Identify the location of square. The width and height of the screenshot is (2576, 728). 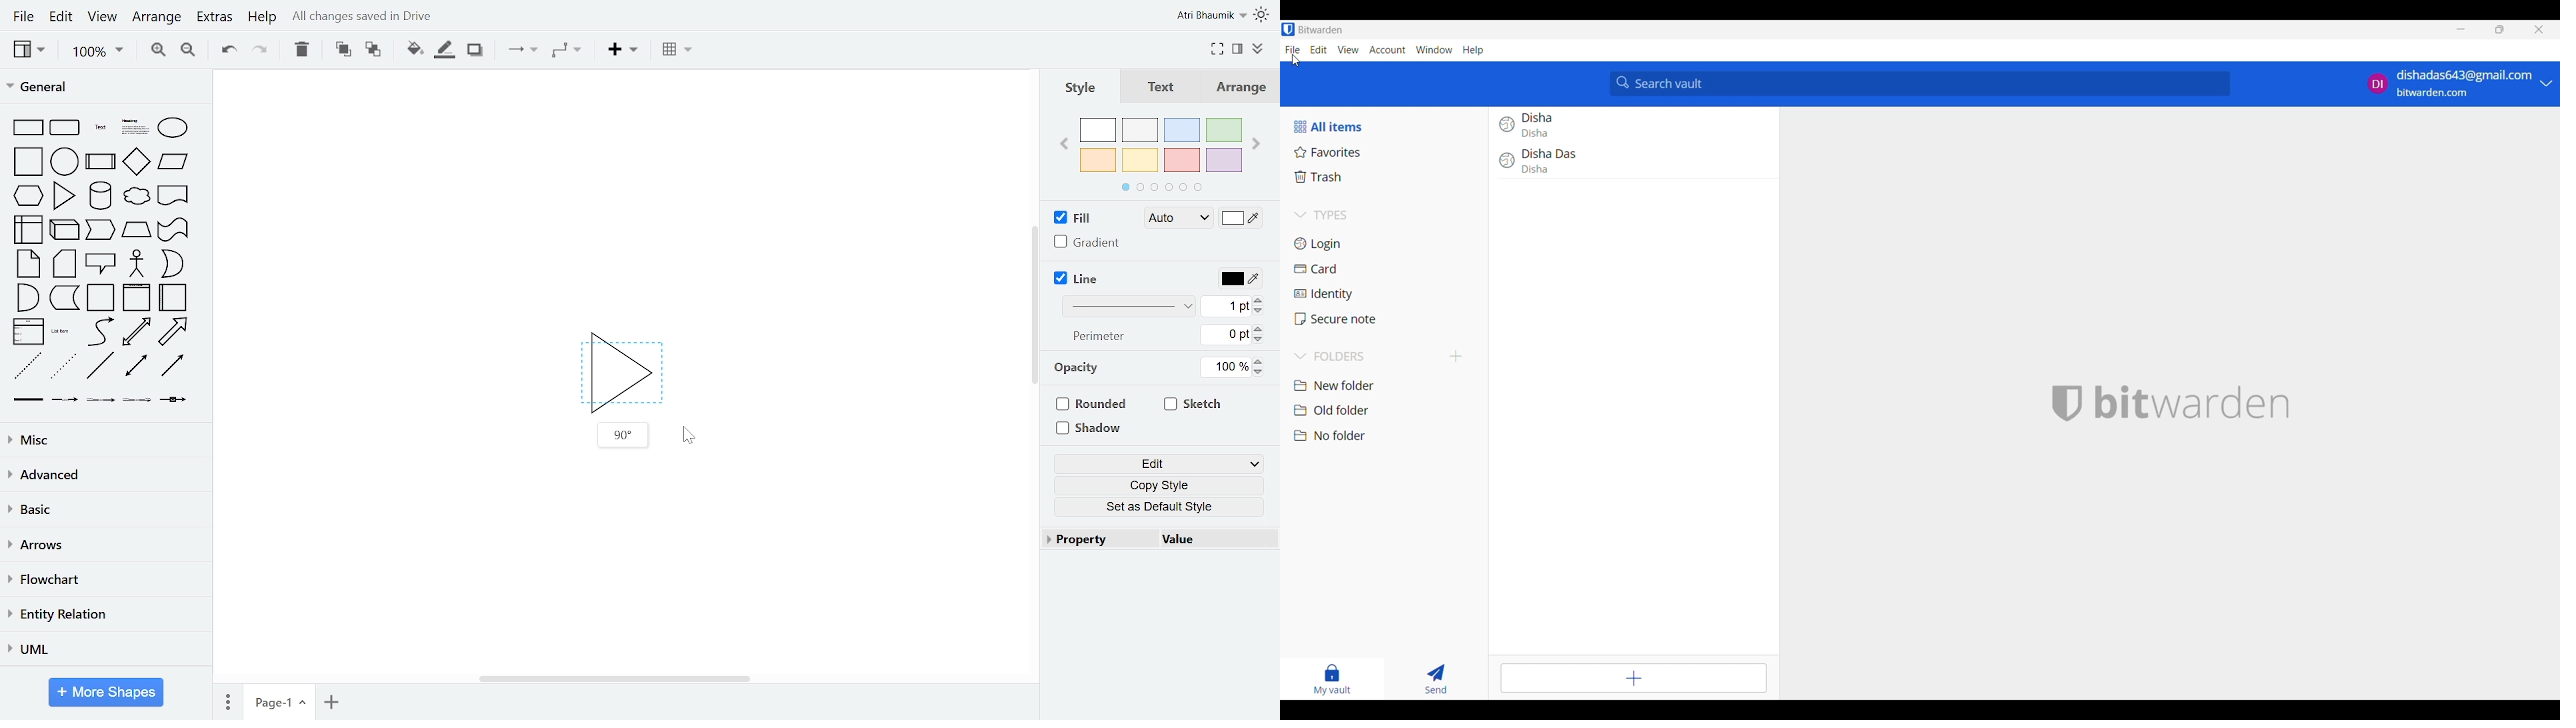
(25, 161).